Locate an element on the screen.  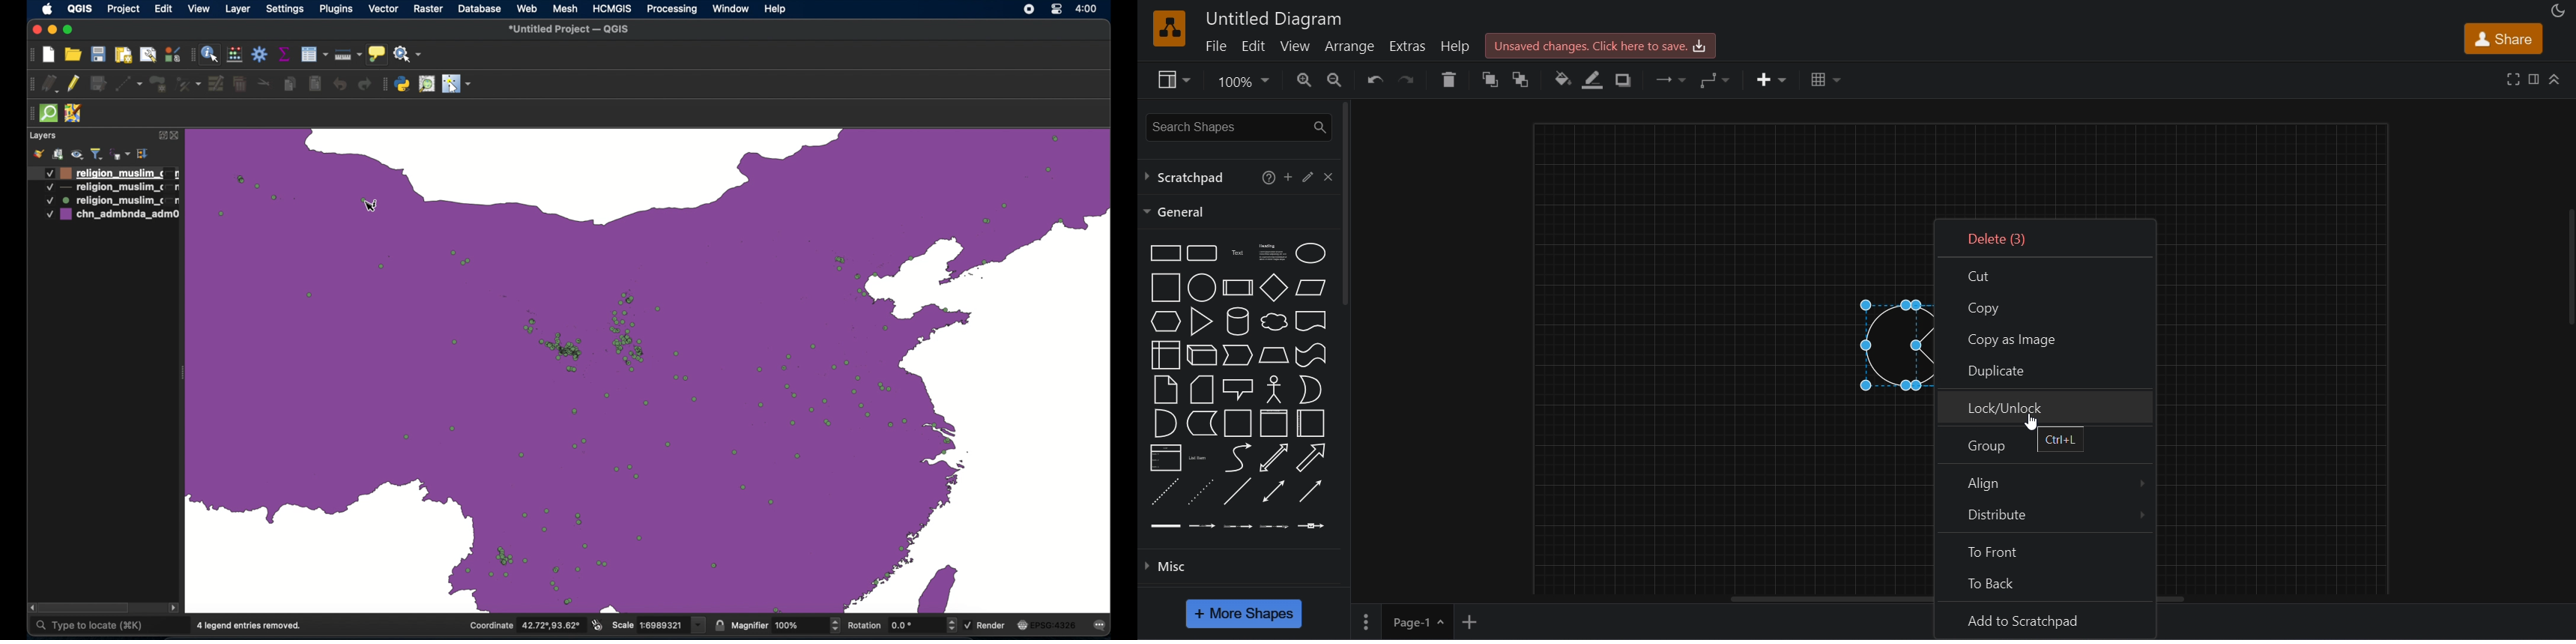
more shapes is located at coordinates (1244, 614).